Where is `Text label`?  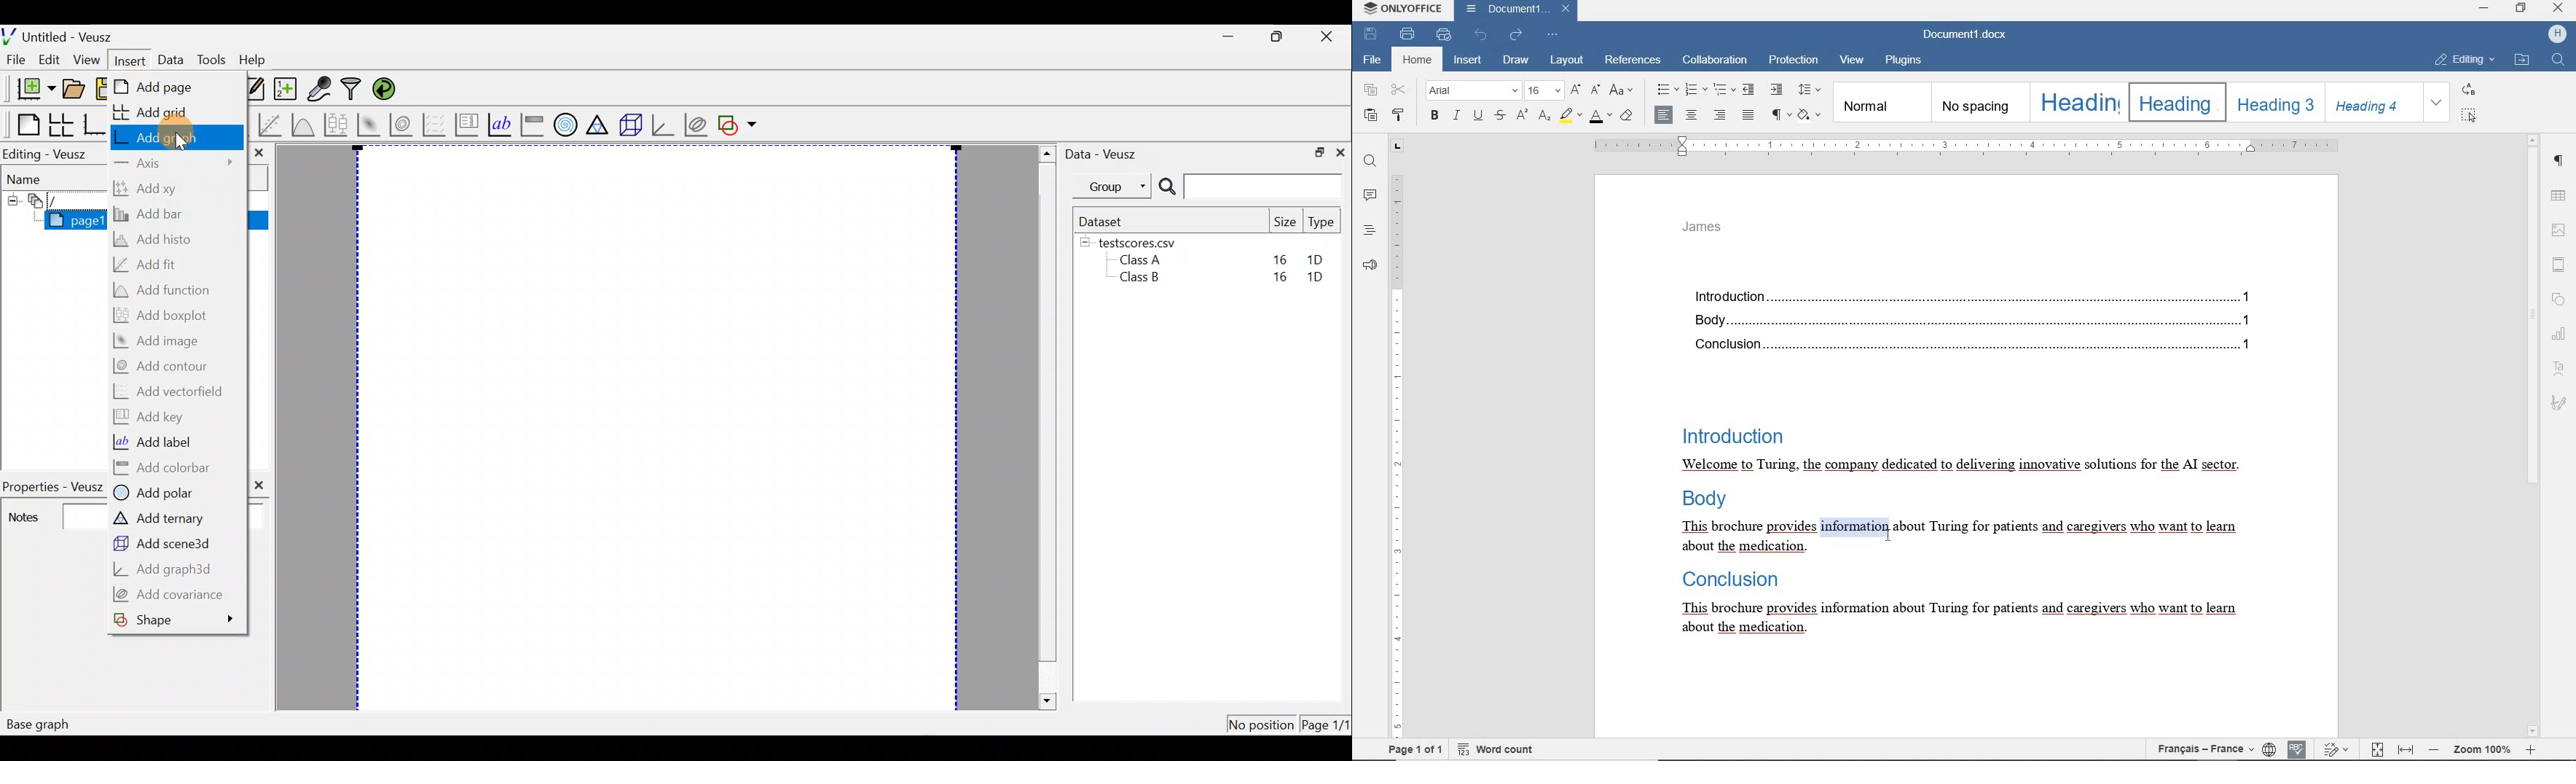 Text label is located at coordinates (498, 124).